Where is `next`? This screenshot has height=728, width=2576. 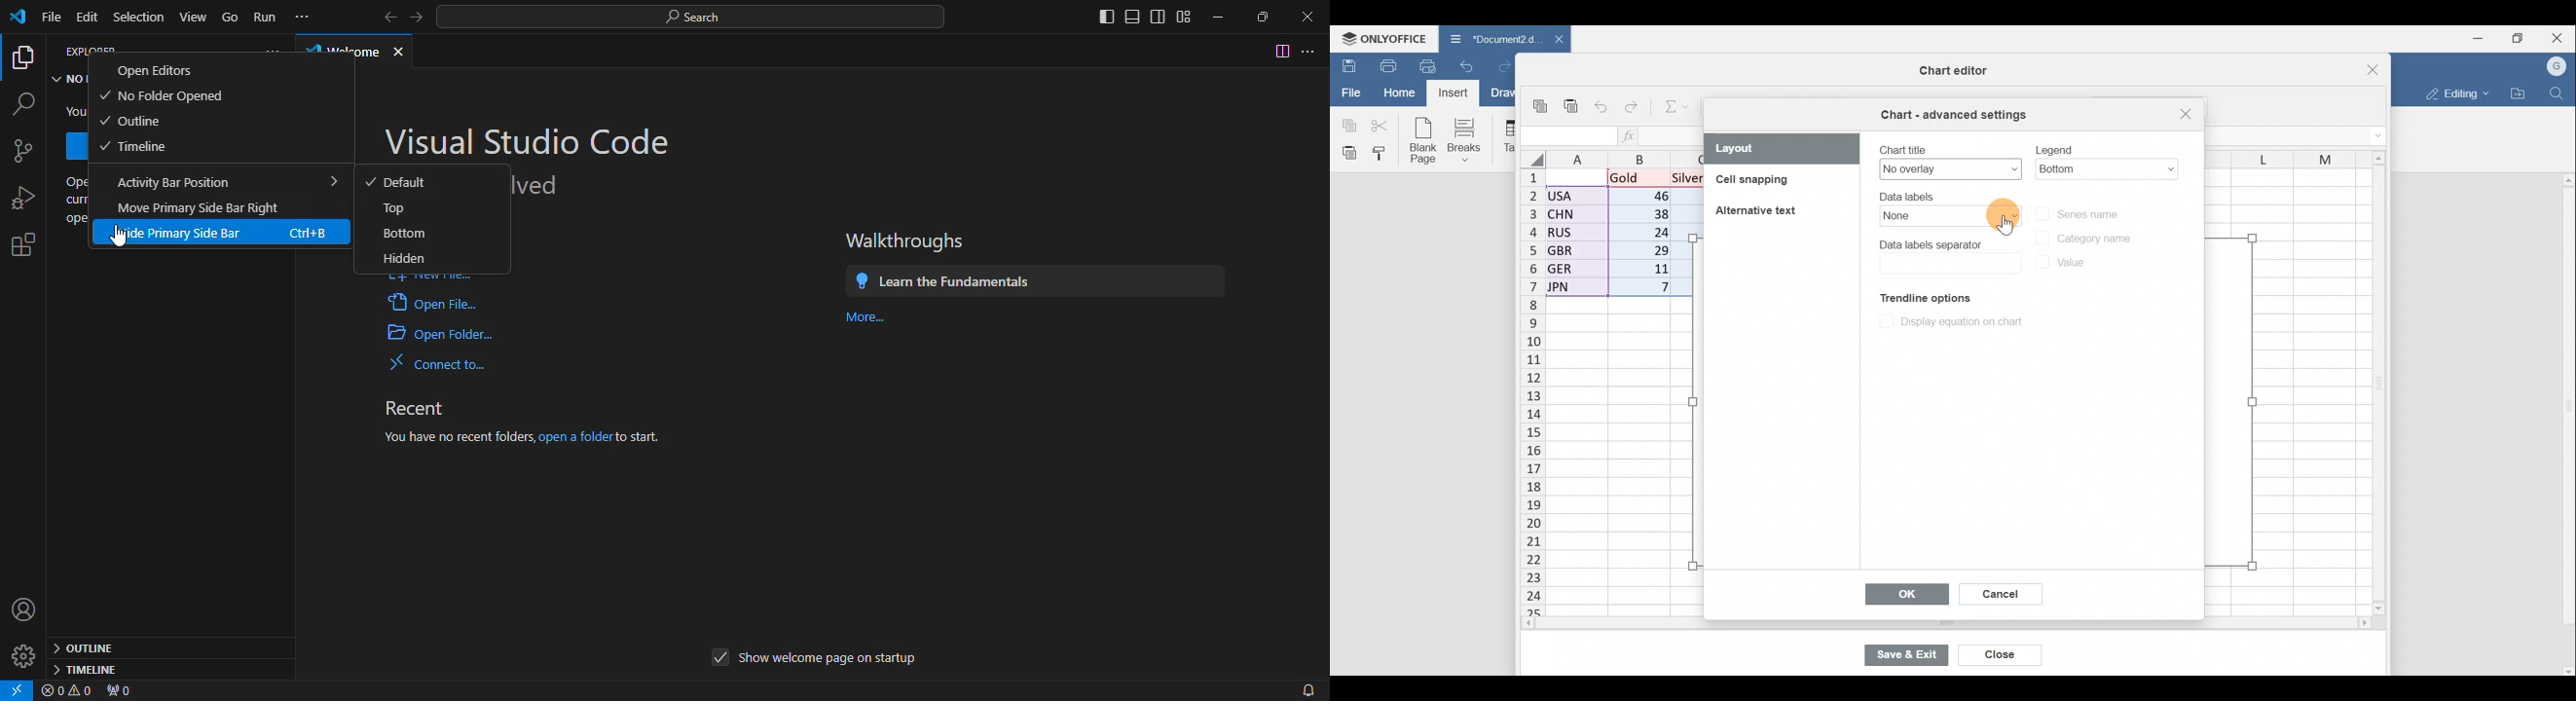 next is located at coordinates (421, 17).